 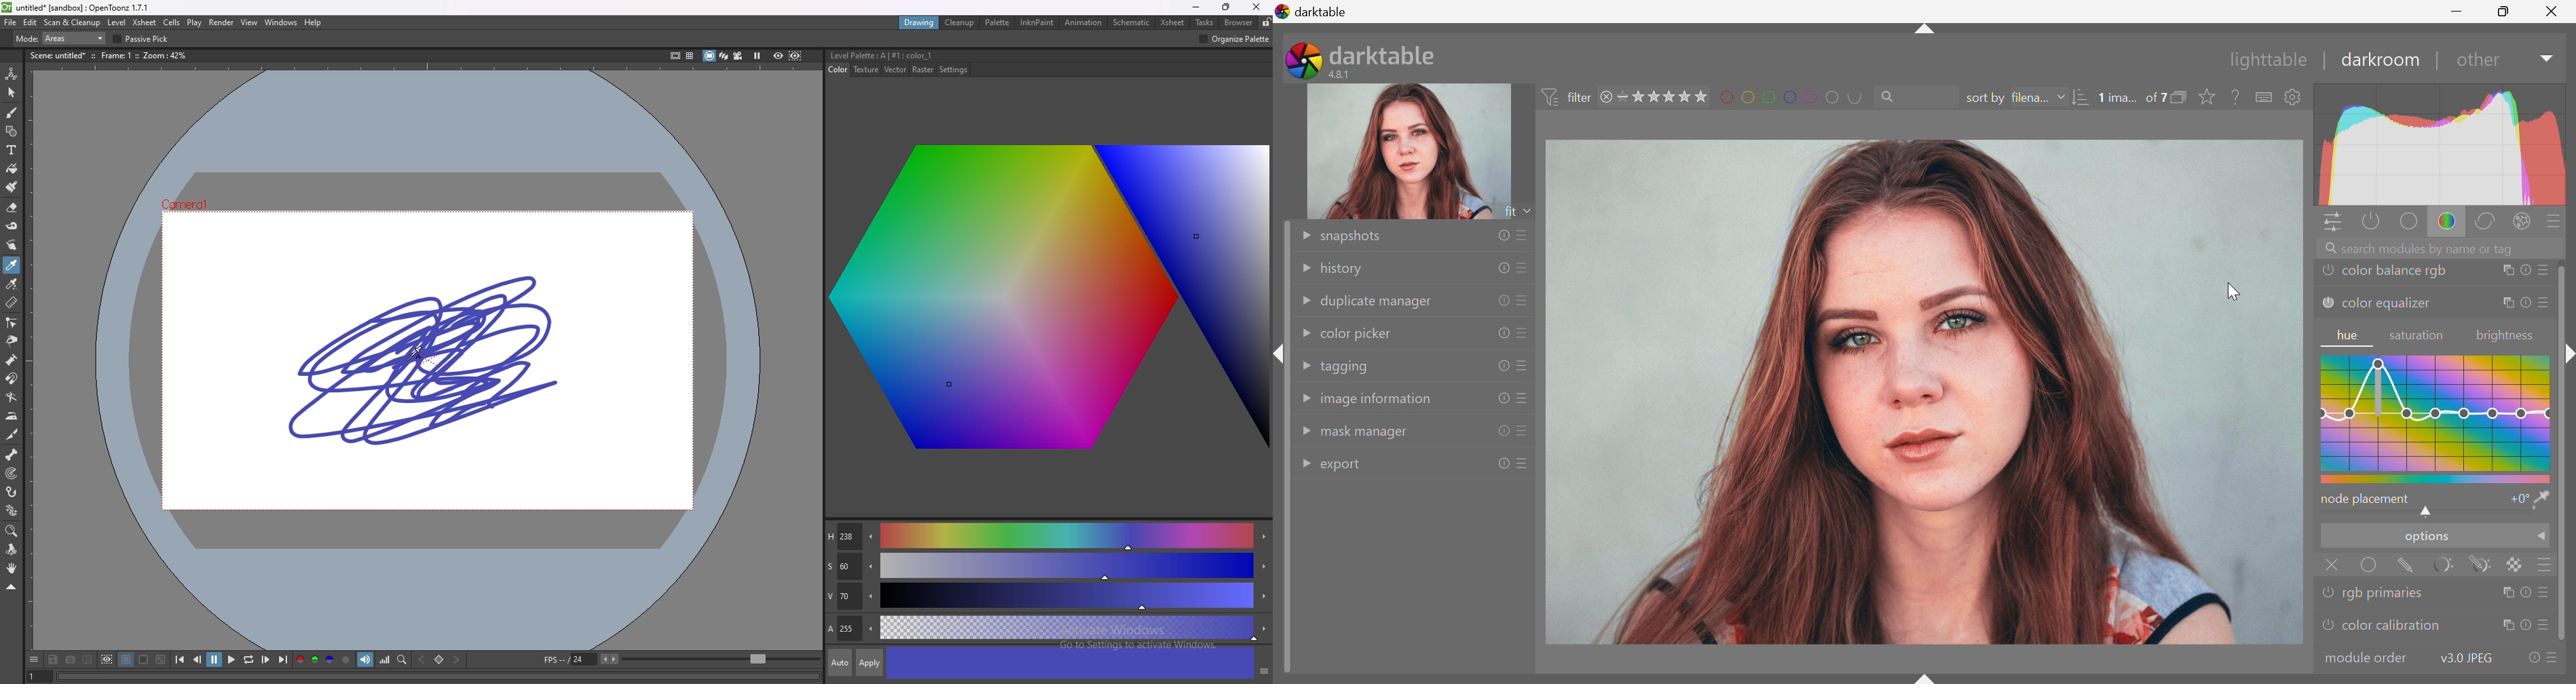 I want to click on drag to play animation, so click(x=438, y=675).